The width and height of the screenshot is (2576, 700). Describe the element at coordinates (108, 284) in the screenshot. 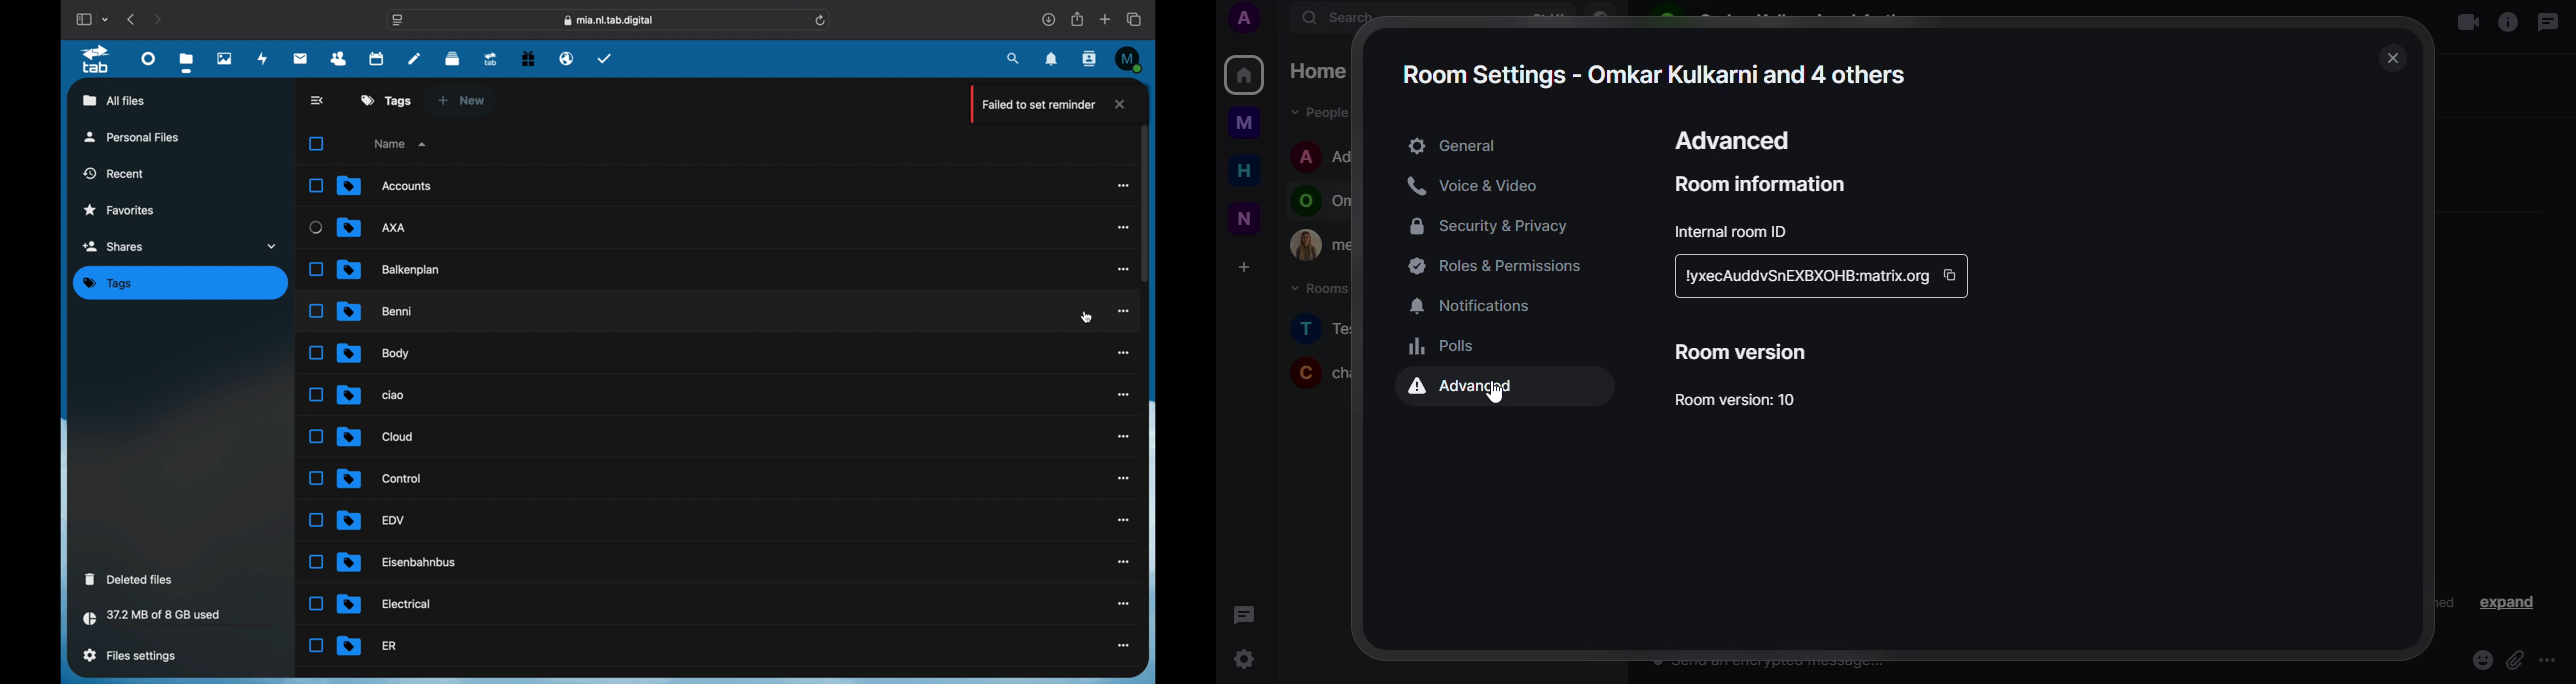

I see `tags` at that location.